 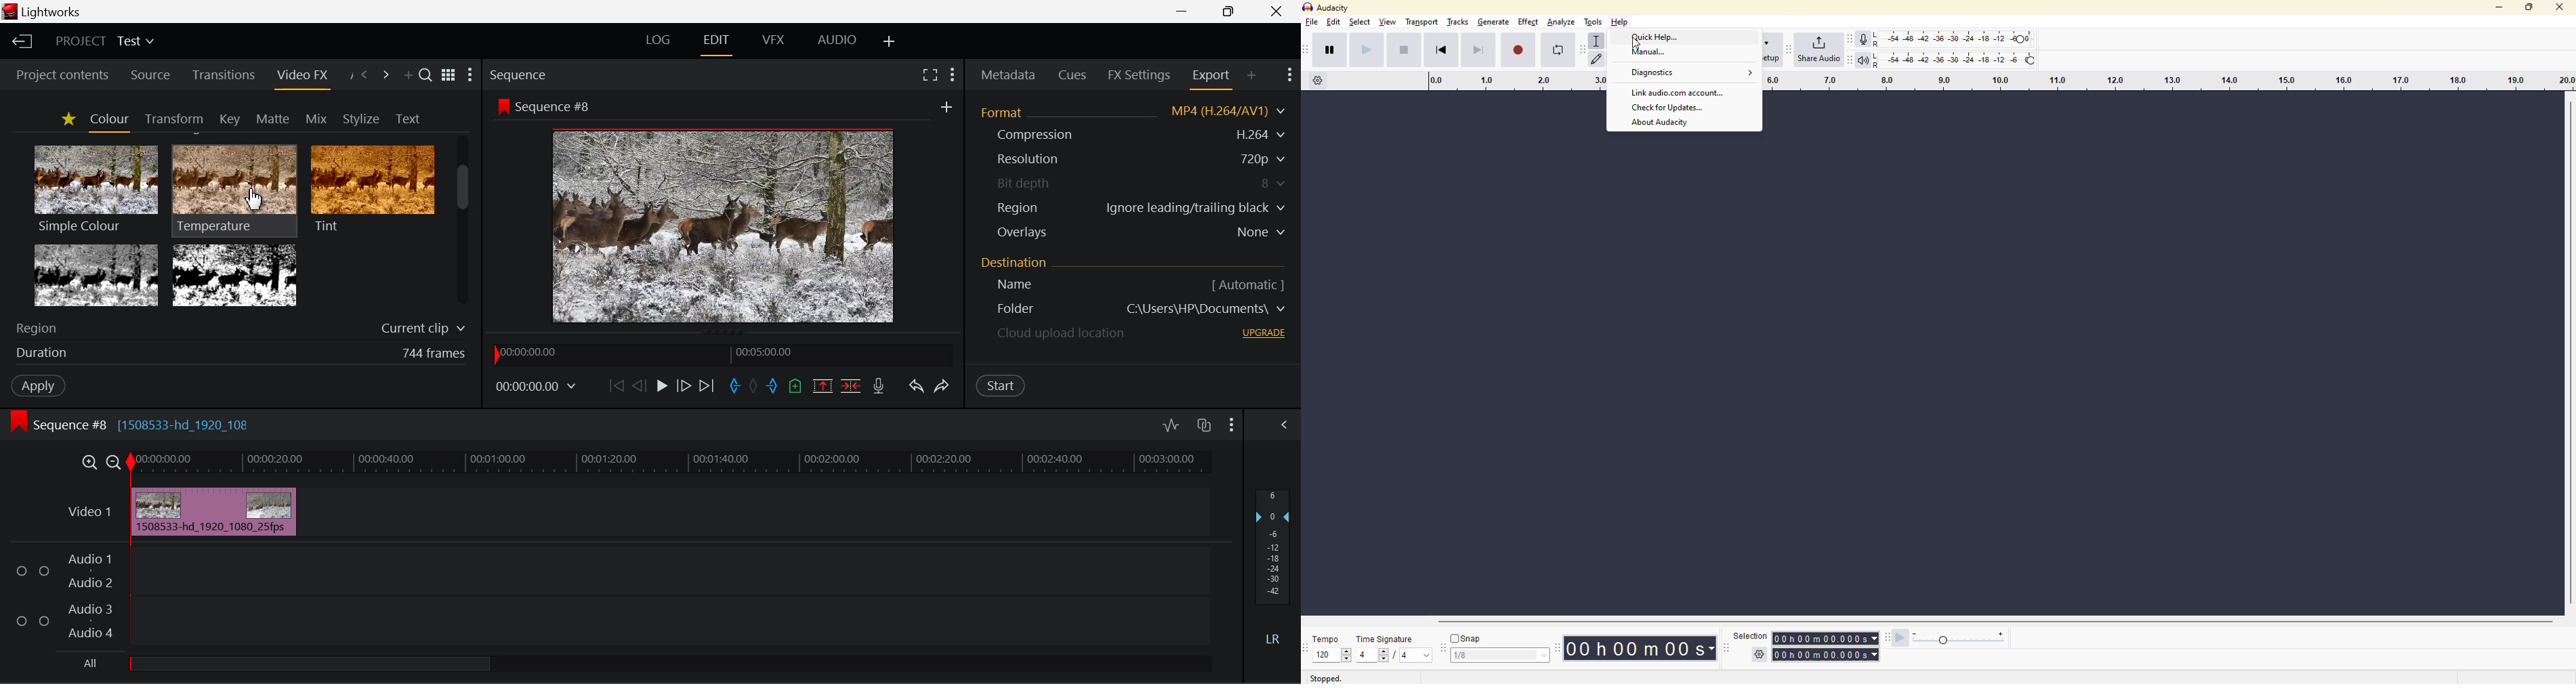 What do you see at coordinates (1458, 23) in the screenshot?
I see `tracks` at bounding box center [1458, 23].